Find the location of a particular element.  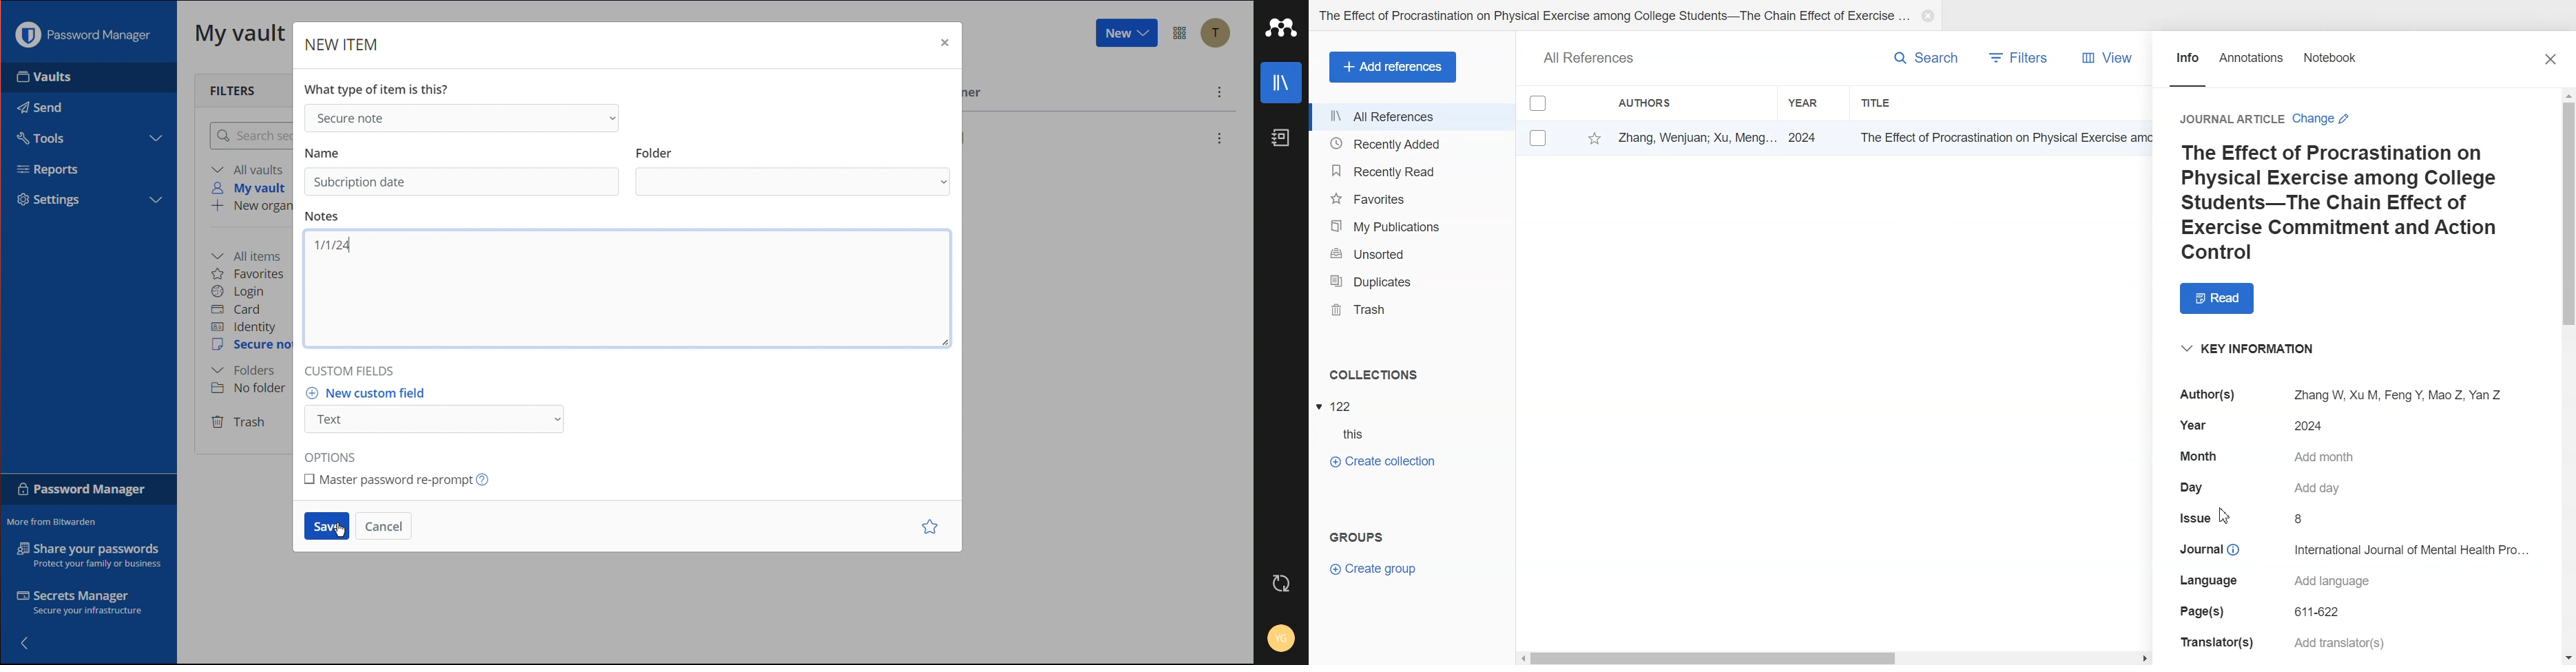

Identity is located at coordinates (244, 328).